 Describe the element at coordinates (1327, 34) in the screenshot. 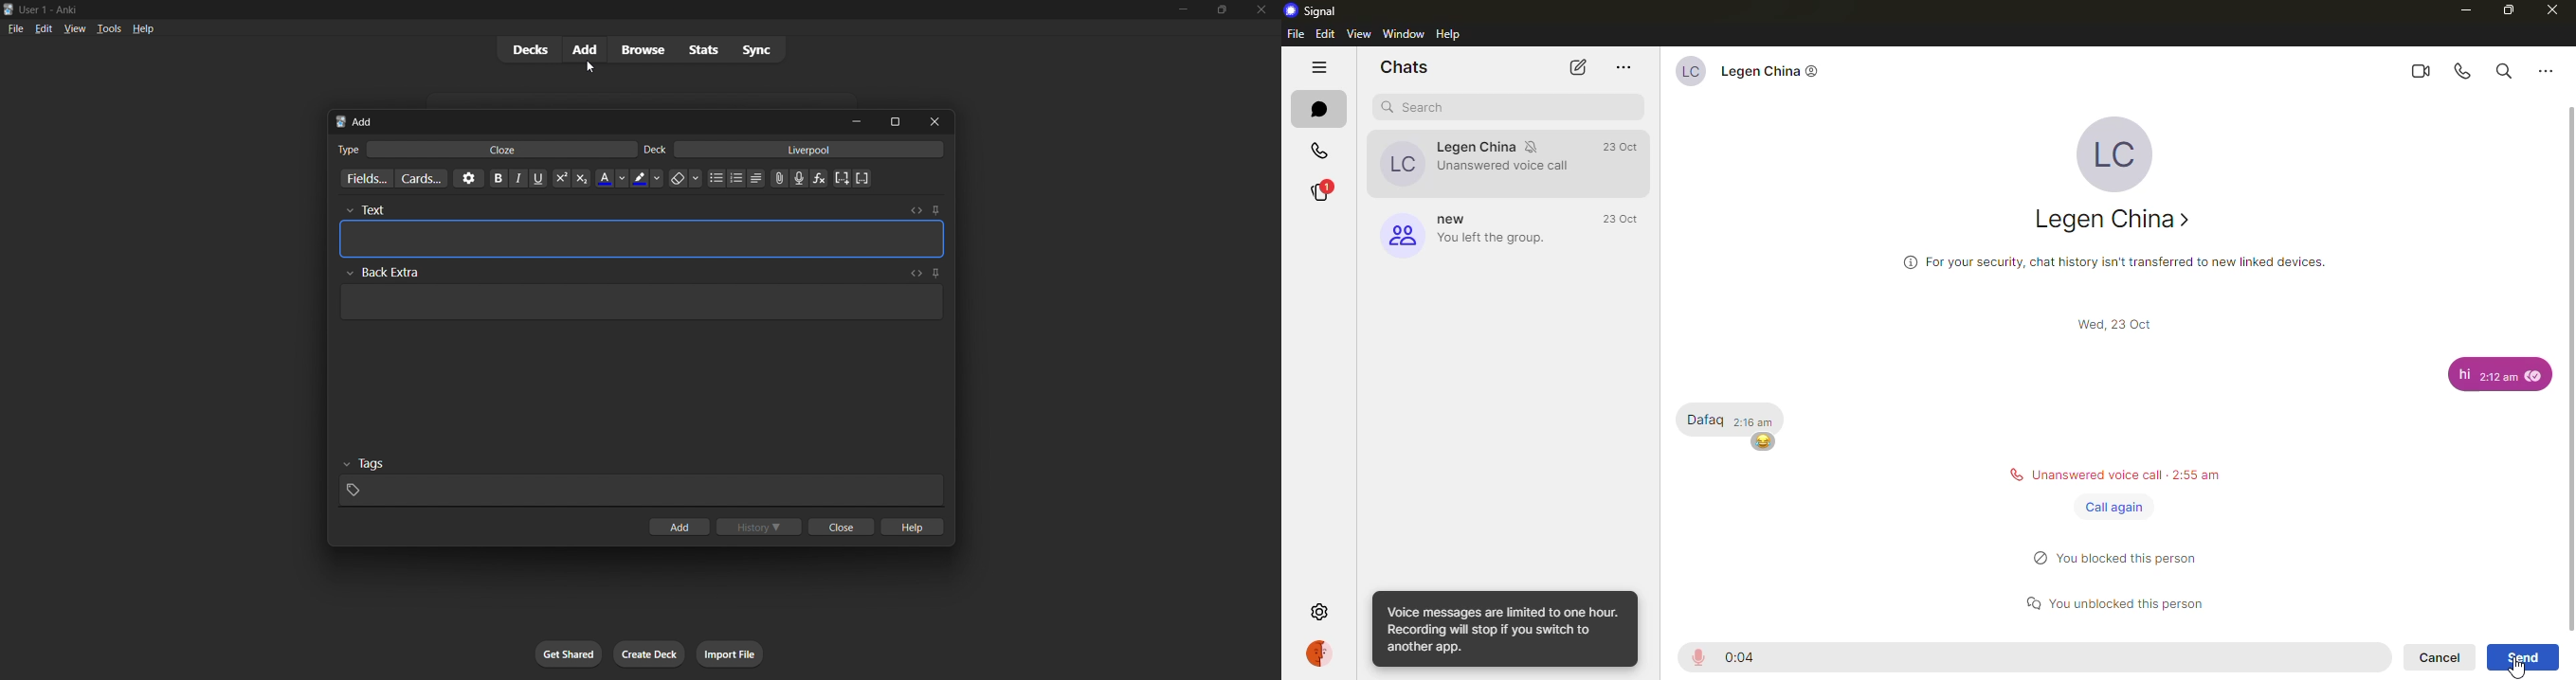

I see `edit` at that location.